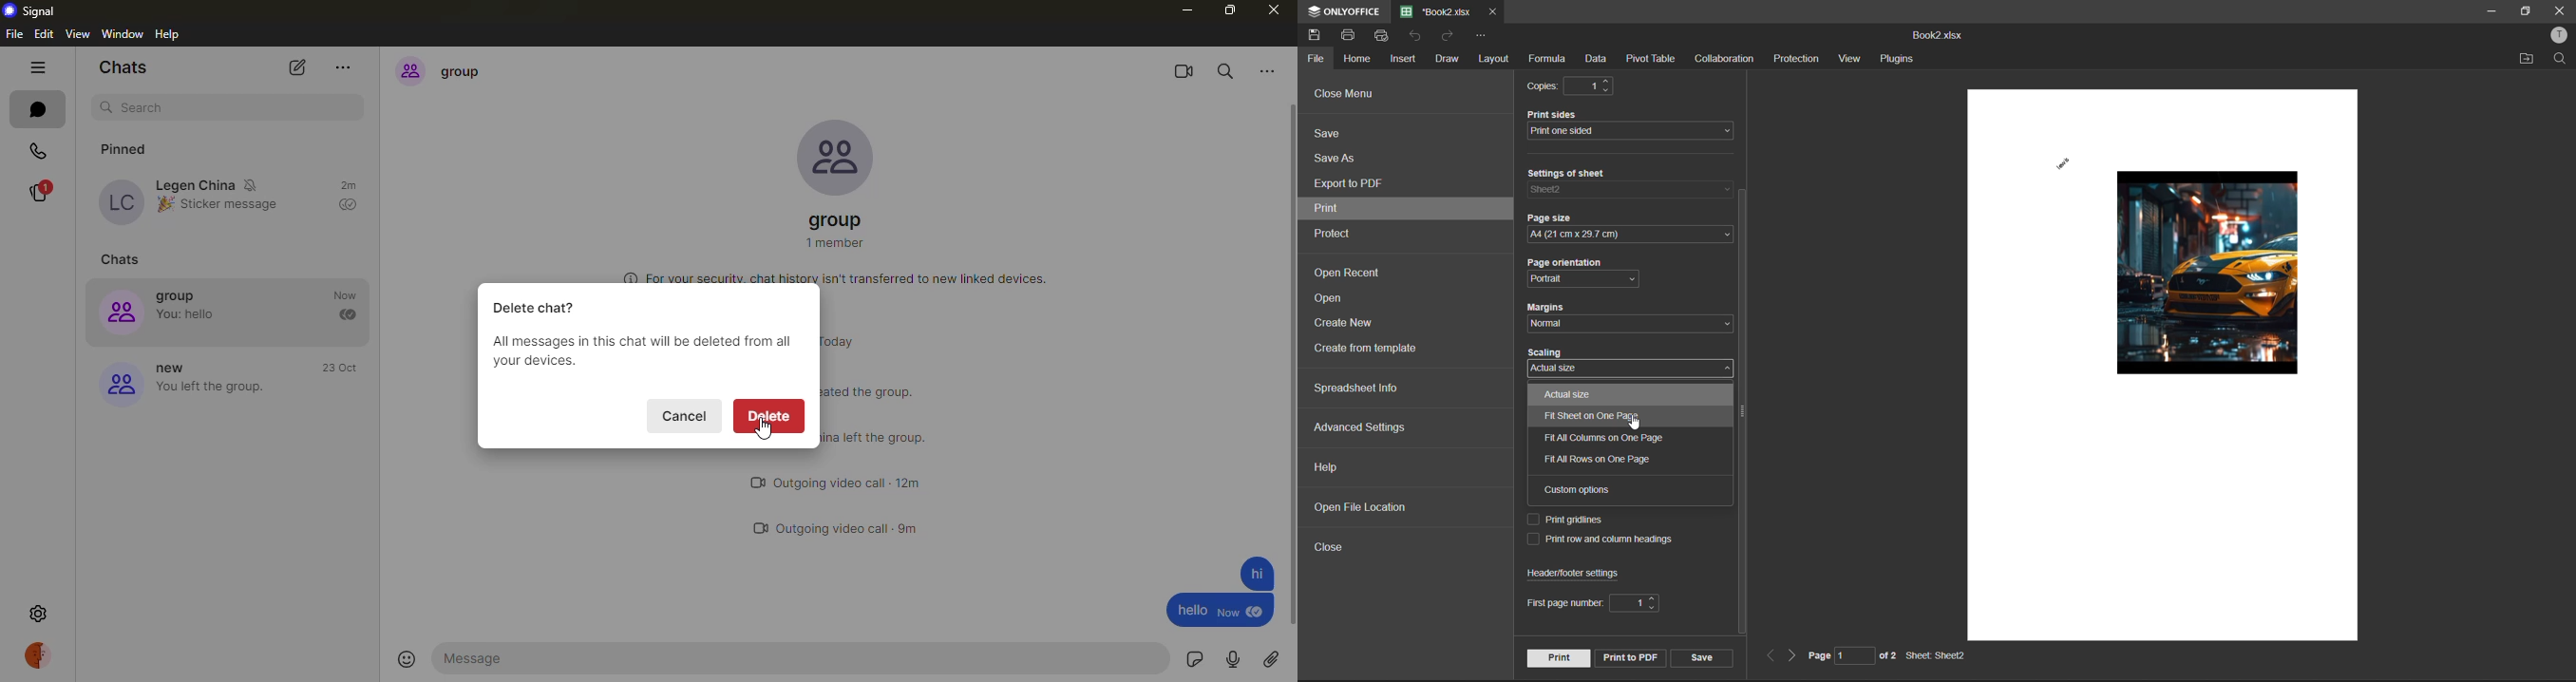  What do you see at coordinates (1574, 354) in the screenshot?
I see `scaling` at bounding box center [1574, 354].